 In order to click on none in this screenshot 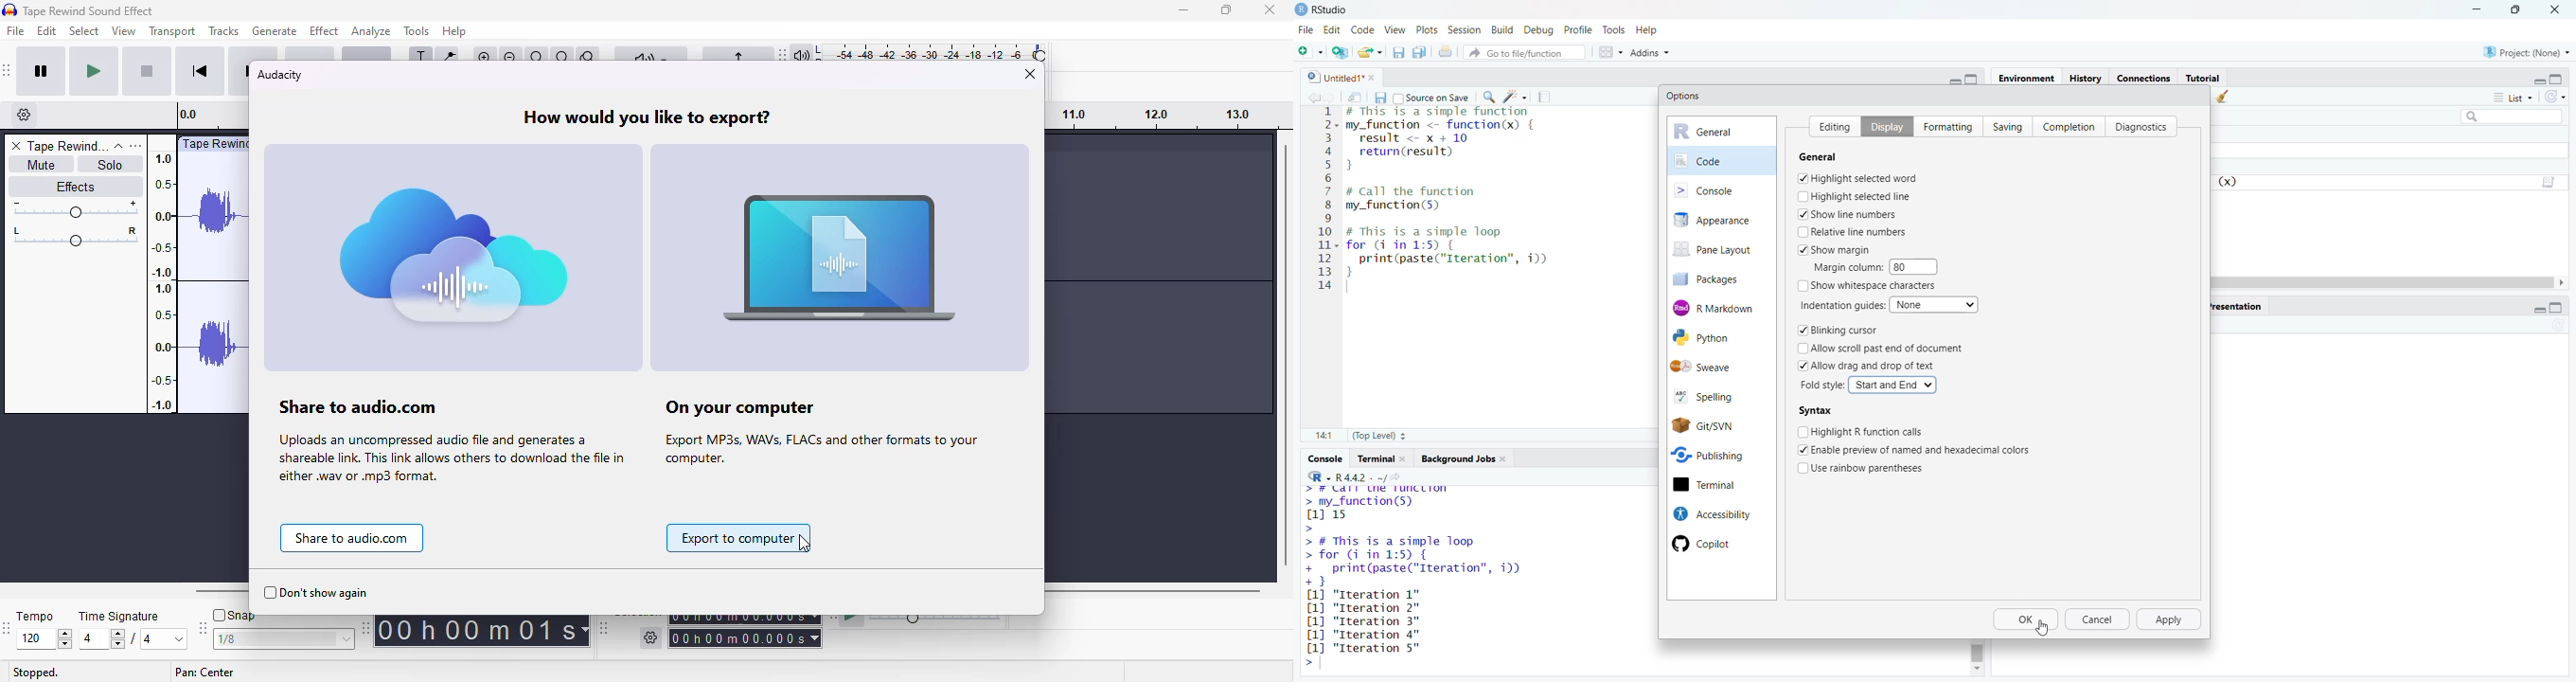, I will do `click(1937, 304)`.